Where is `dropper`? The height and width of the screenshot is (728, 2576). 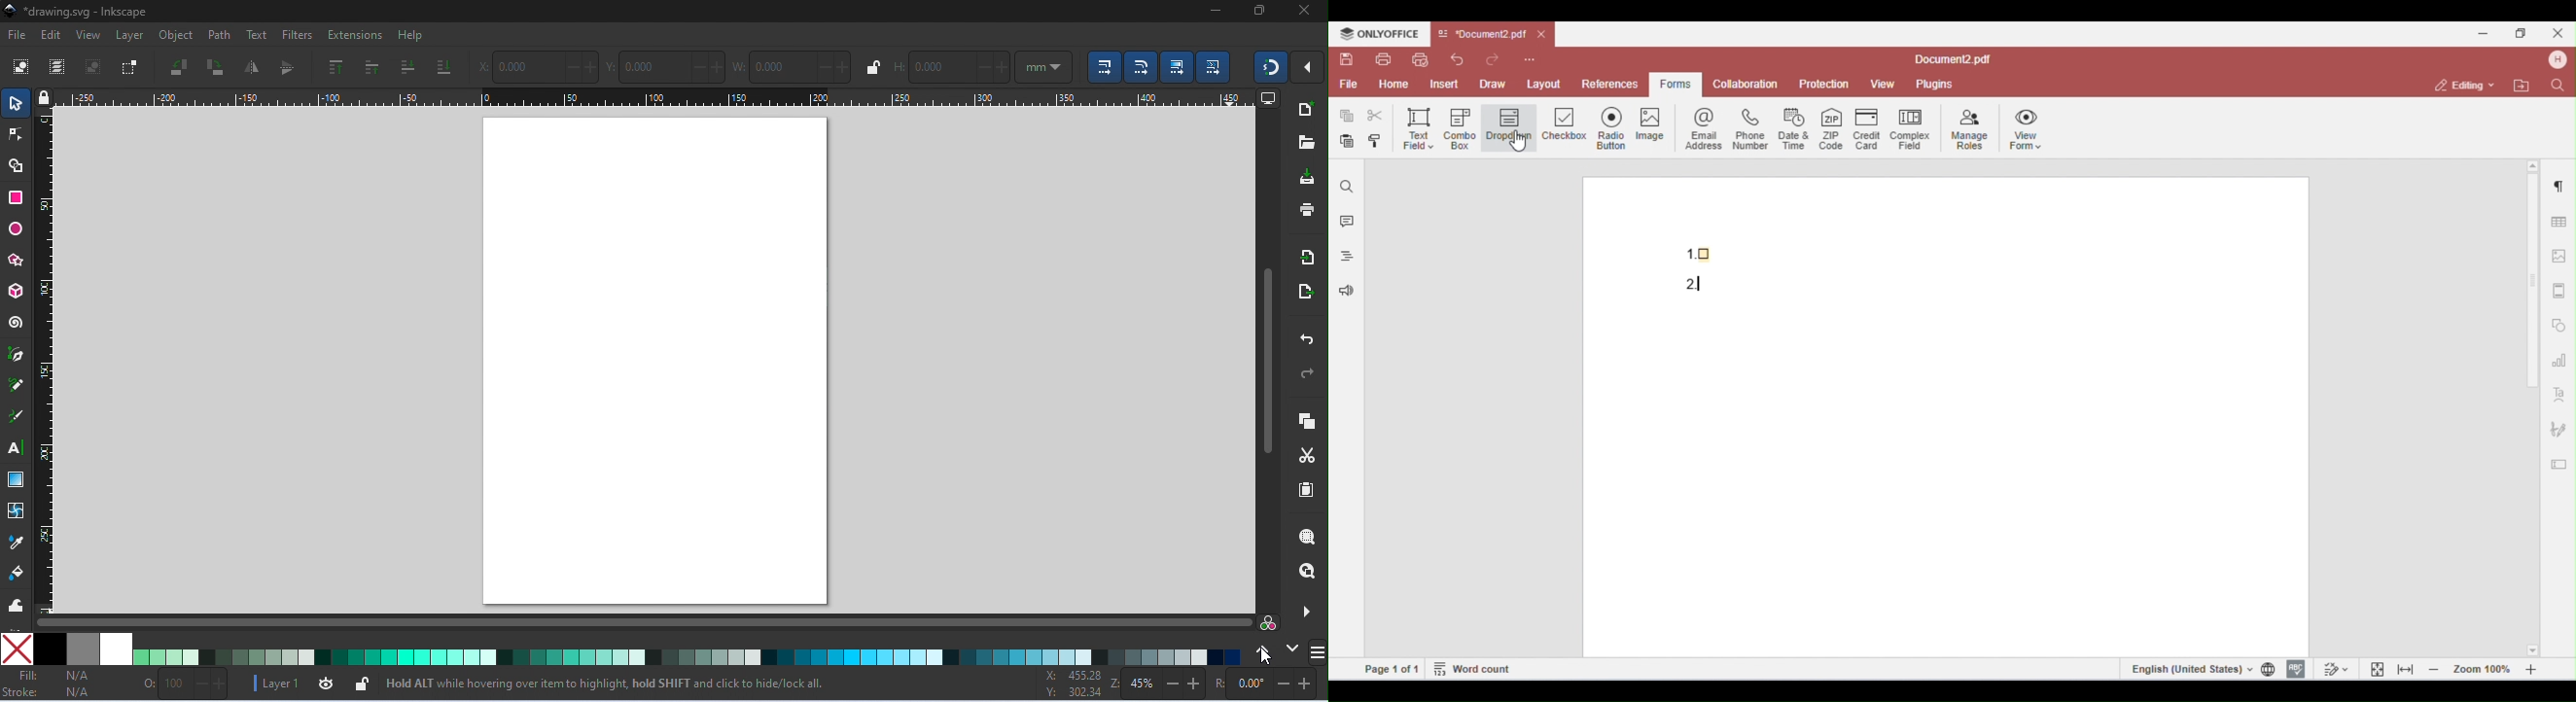
dropper is located at coordinates (17, 543).